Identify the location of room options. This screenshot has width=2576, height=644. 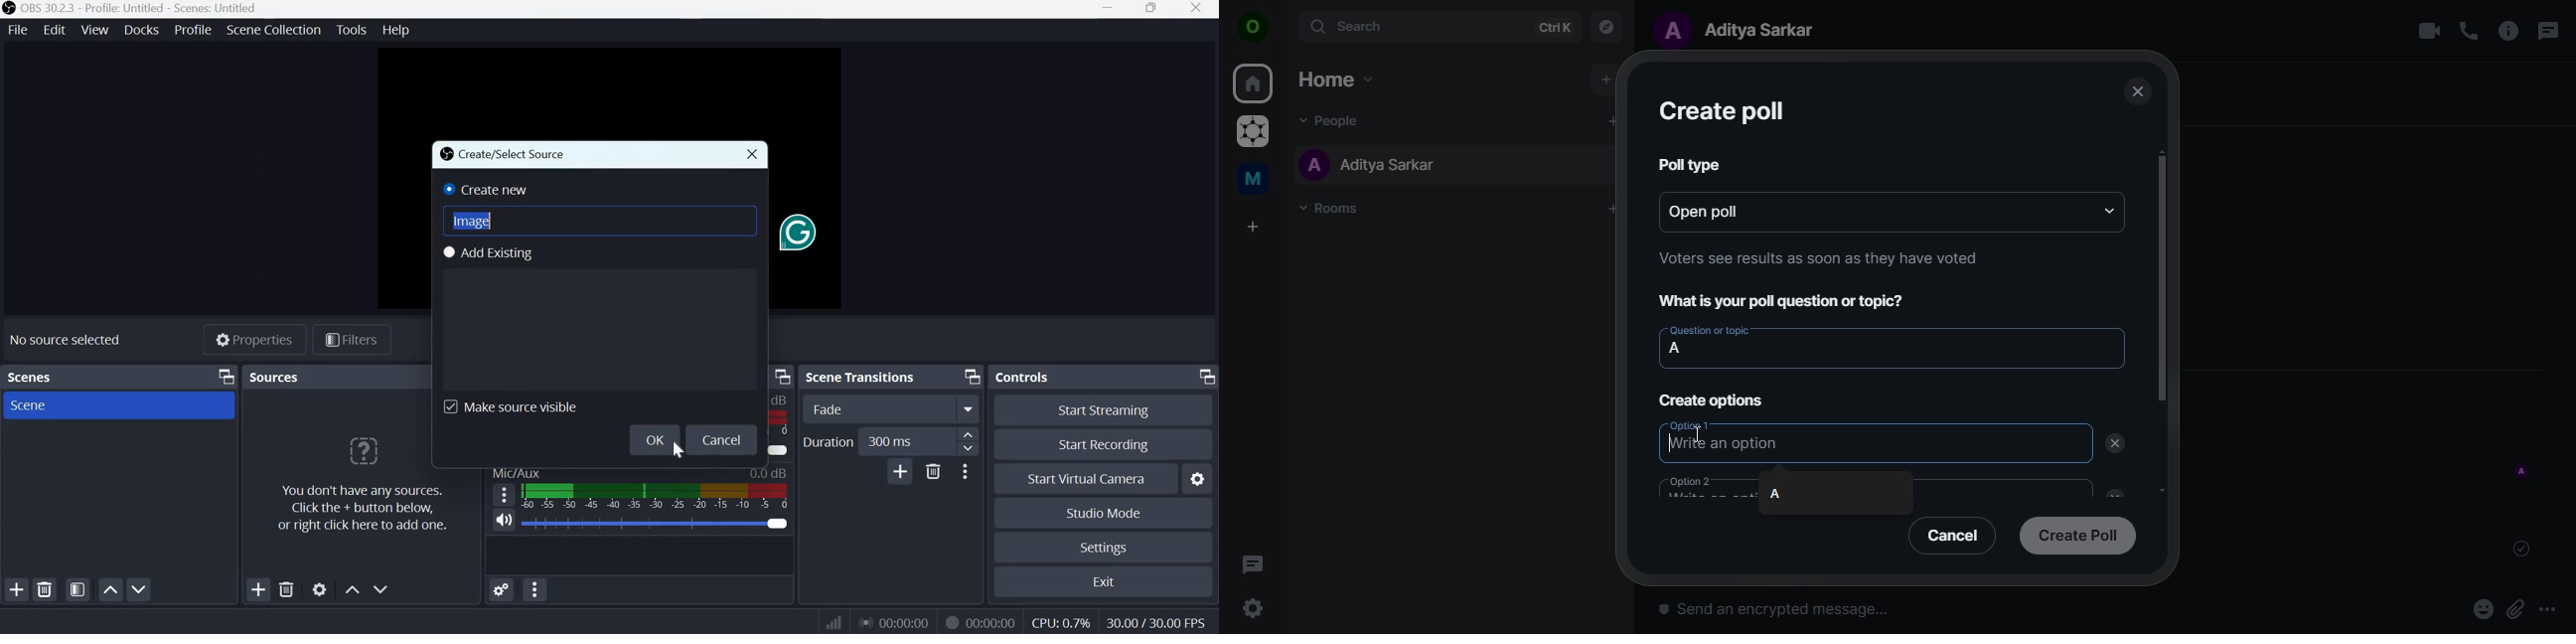
(2509, 33).